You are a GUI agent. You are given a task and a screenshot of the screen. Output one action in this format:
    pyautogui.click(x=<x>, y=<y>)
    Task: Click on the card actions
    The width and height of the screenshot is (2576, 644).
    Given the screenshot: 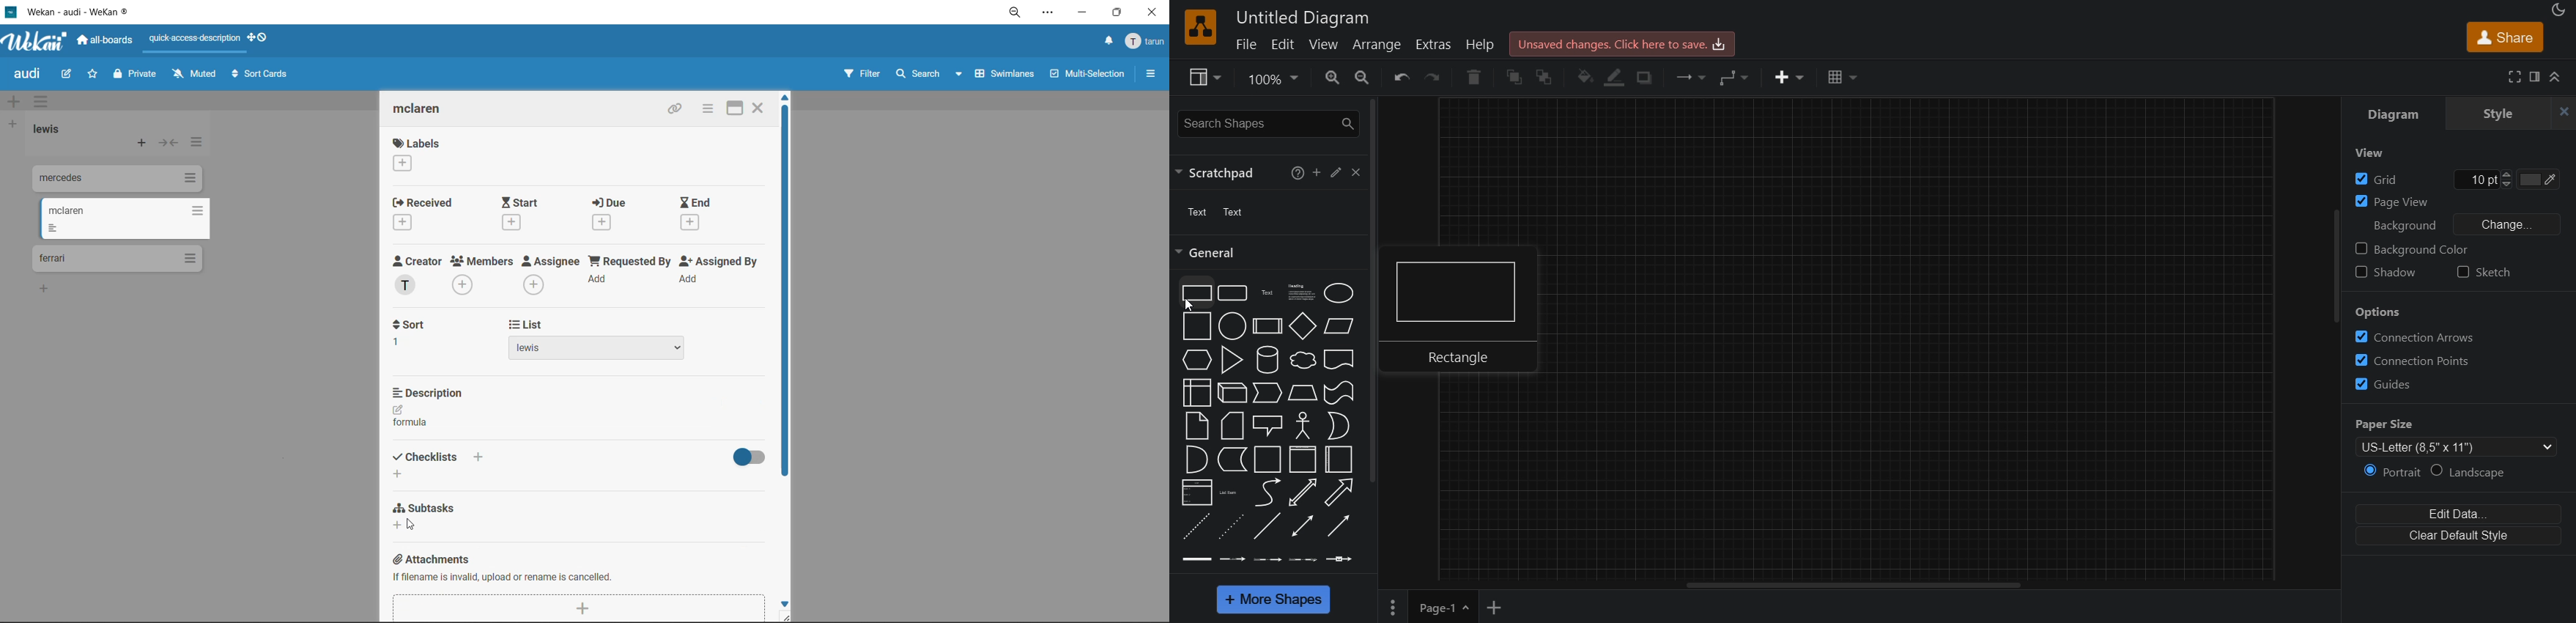 What is the action you would take?
    pyautogui.click(x=707, y=109)
    